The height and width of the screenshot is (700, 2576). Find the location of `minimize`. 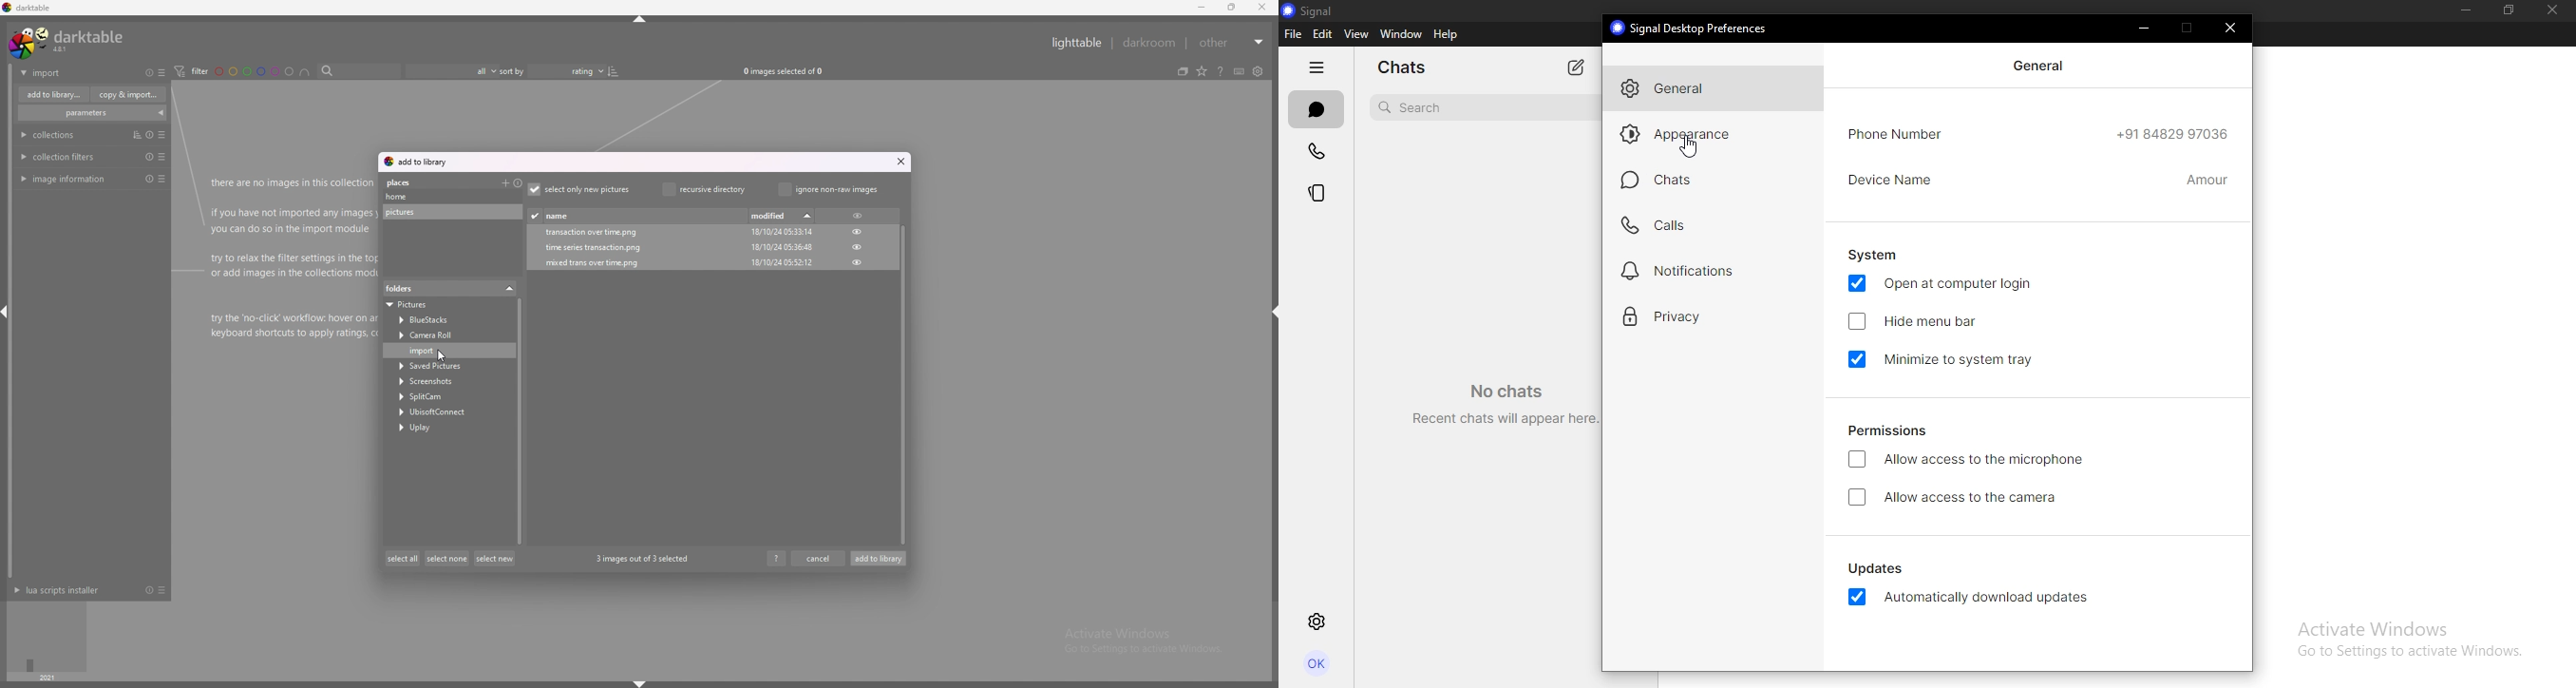

minimize is located at coordinates (2147, 28).